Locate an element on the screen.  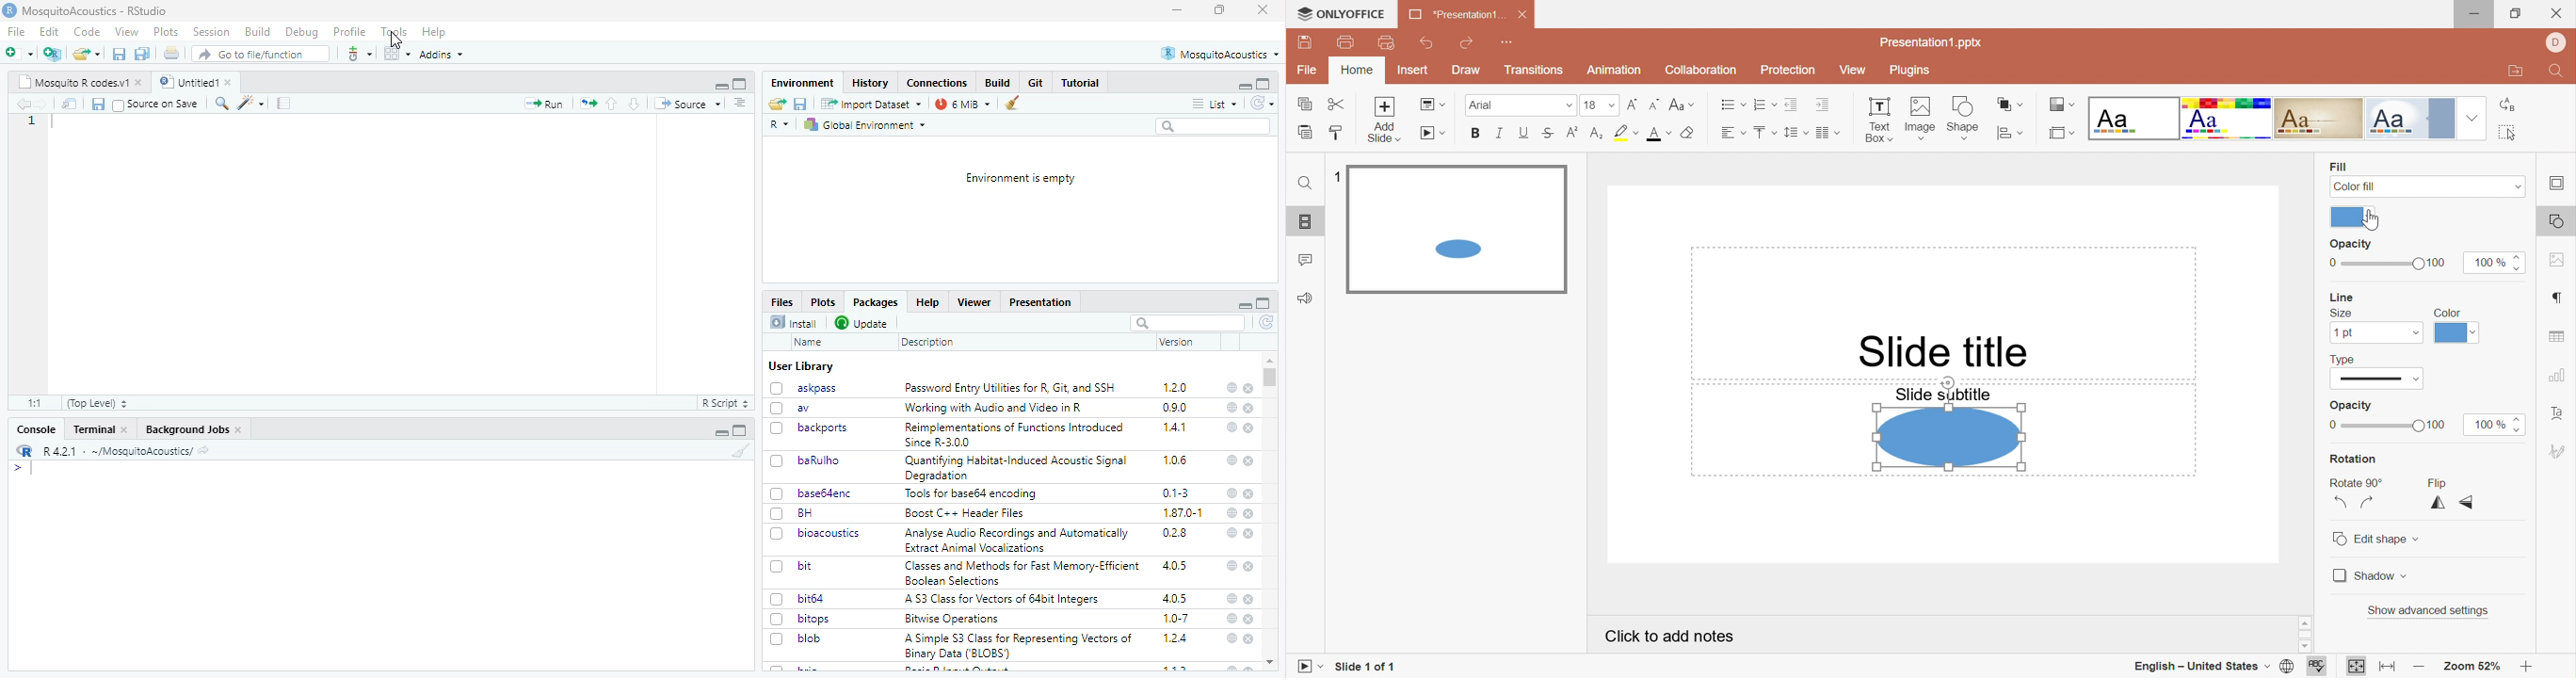
scroll up is located at coordinates (1270, 361).